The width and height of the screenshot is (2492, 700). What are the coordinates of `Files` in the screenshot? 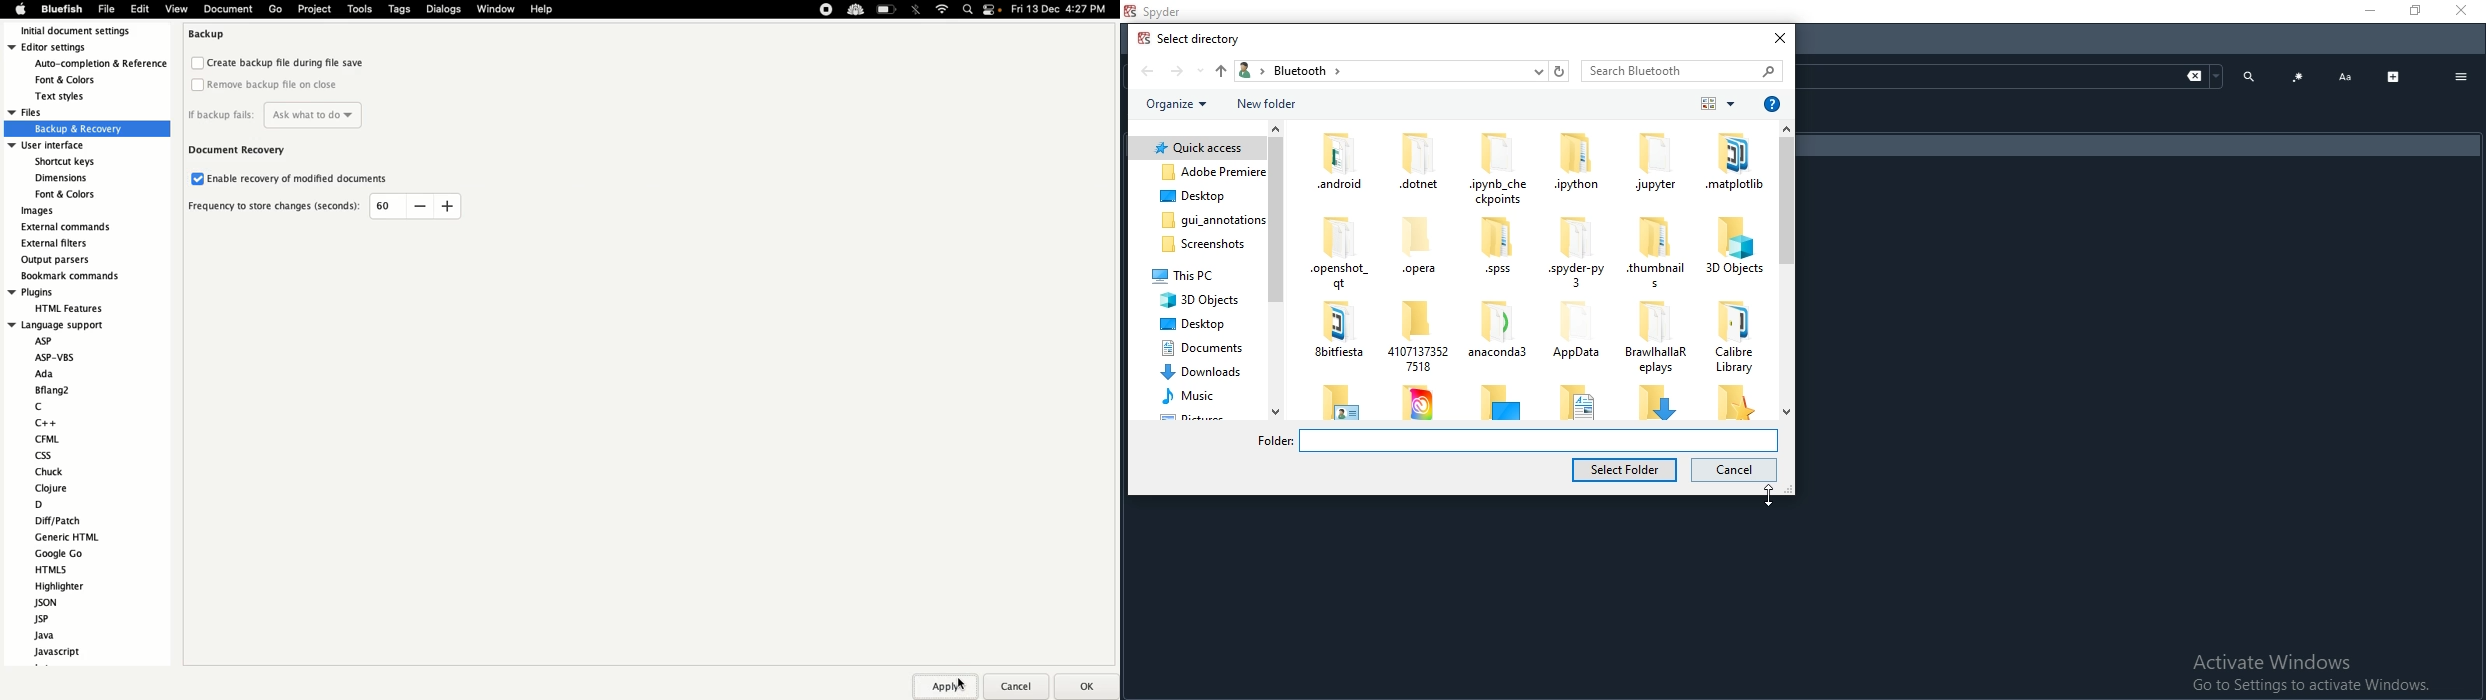 It's located at (73, 121).